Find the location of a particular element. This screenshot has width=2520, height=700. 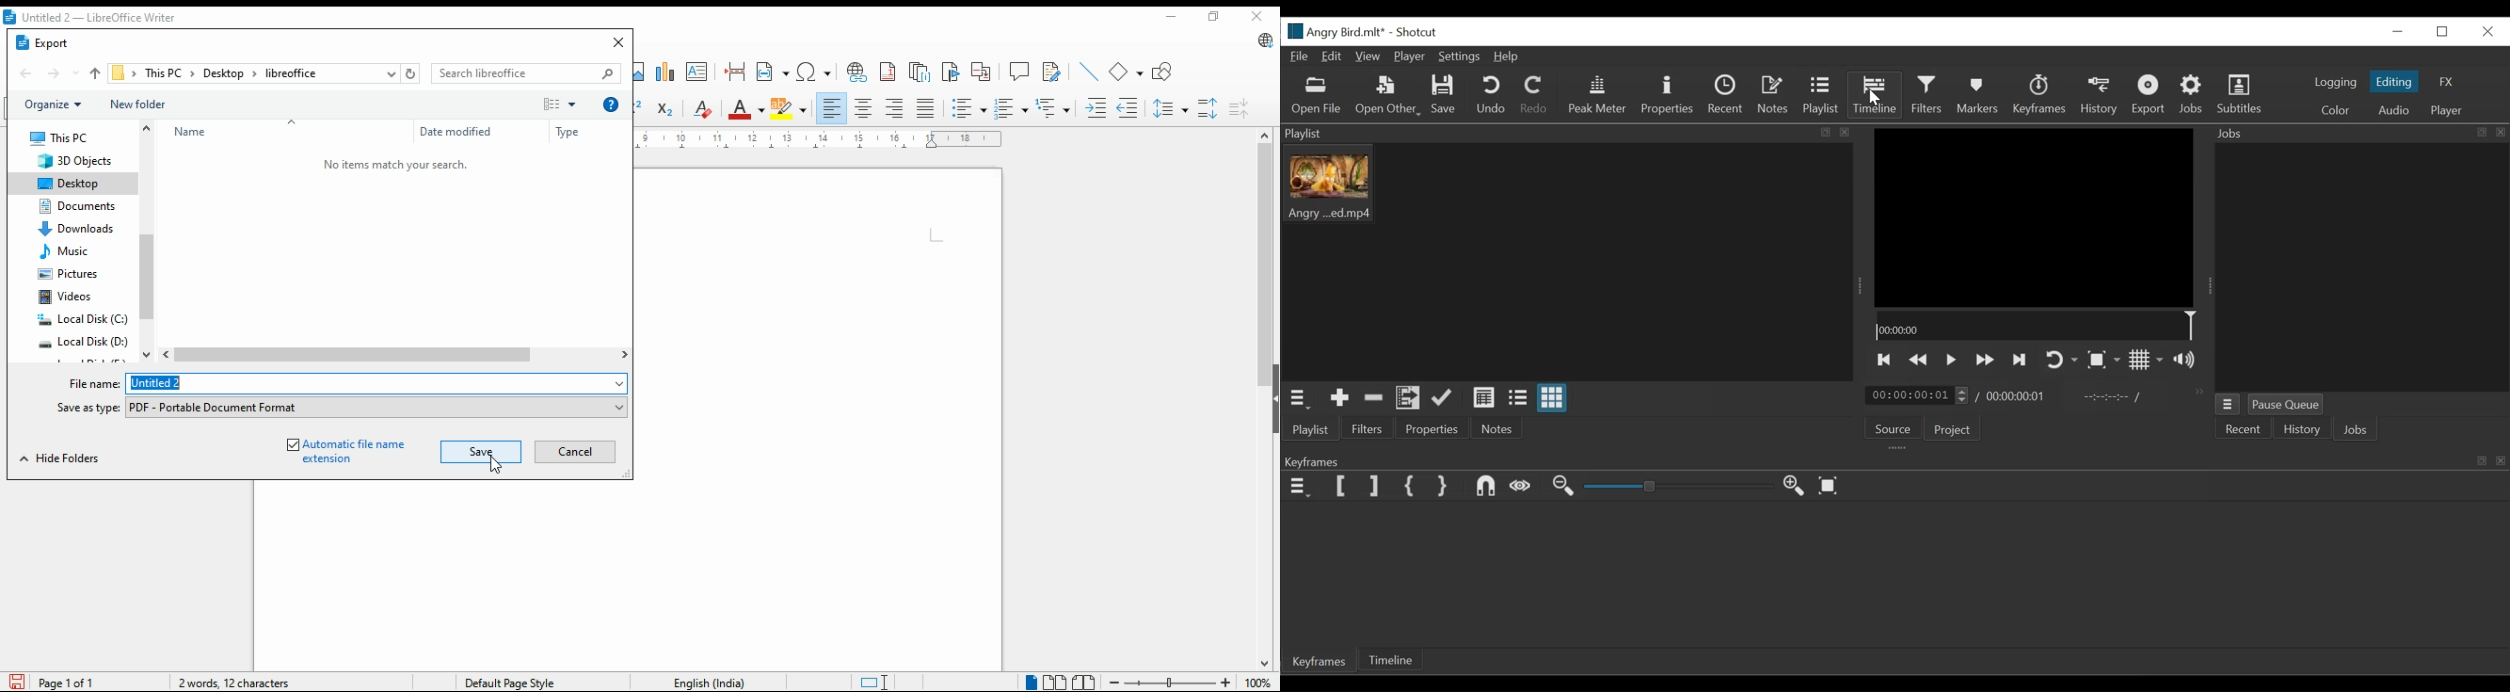

singlepage view is located at coordinates (1029, 682).